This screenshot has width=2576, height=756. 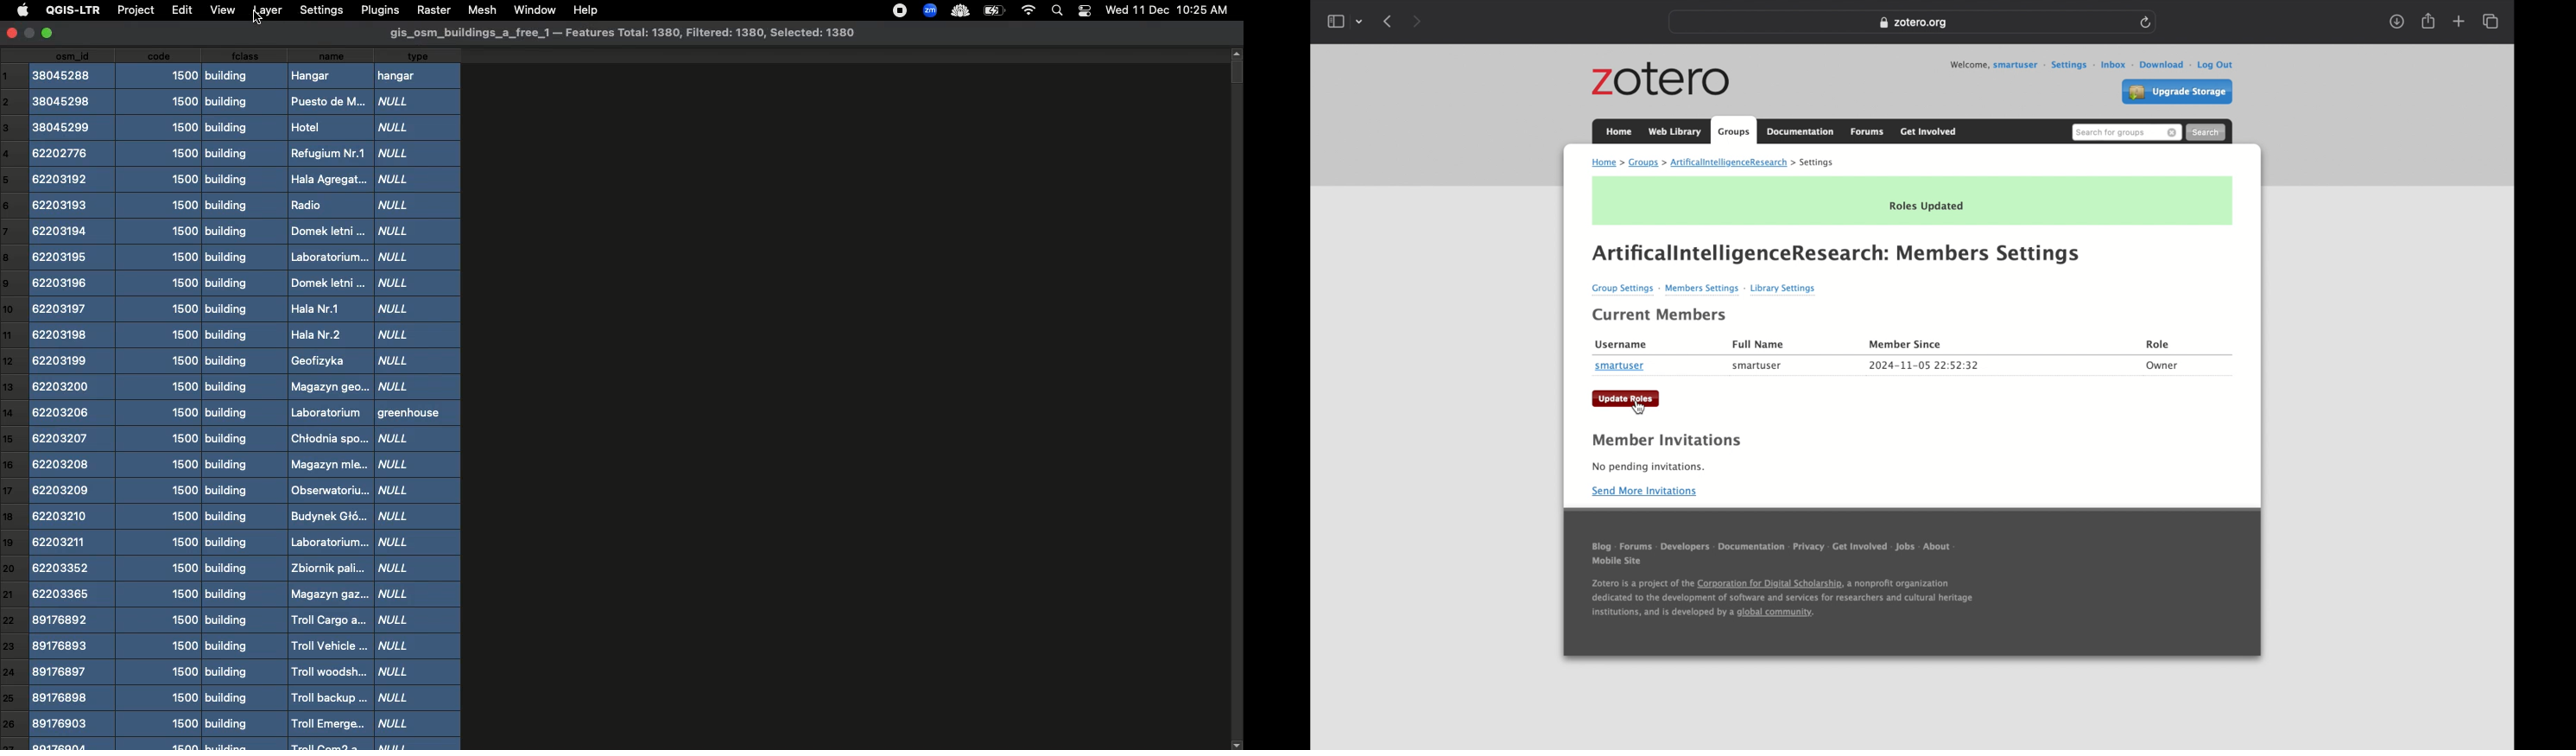 What do you see at coordinates (1931, 208) in the screenshot?
I see `Roles Updated` at bounding box center [1931, 208].